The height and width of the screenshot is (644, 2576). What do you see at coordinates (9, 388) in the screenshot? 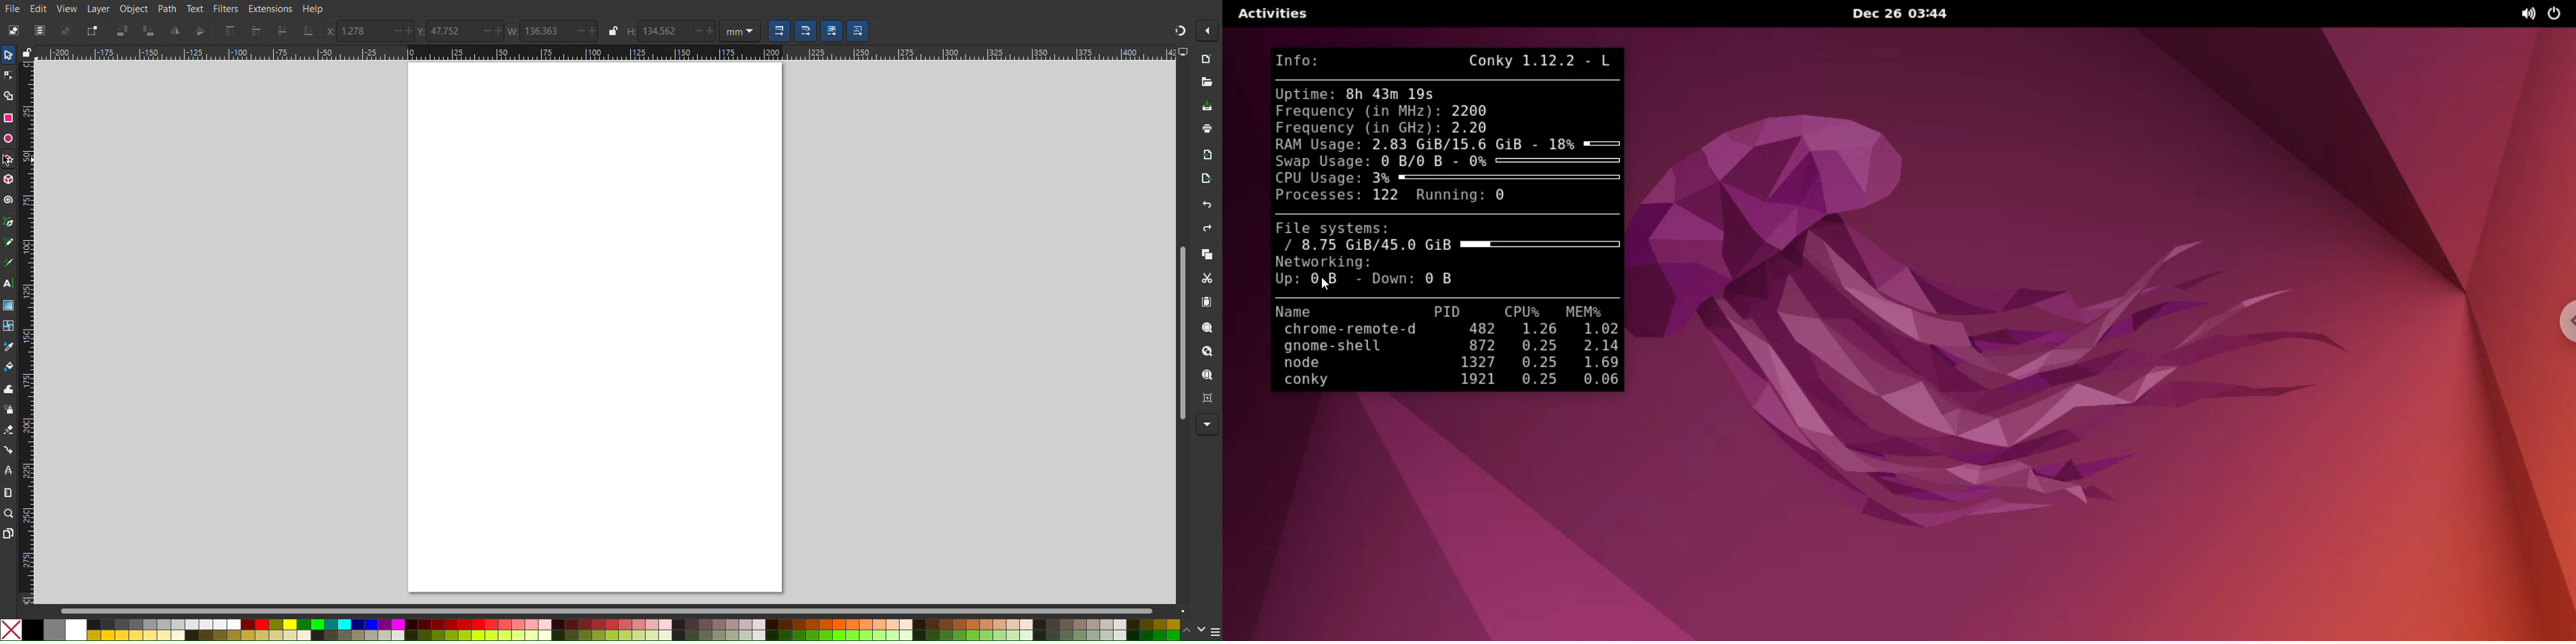
I see `Tweak Tool` at bounding box center [9, 388].